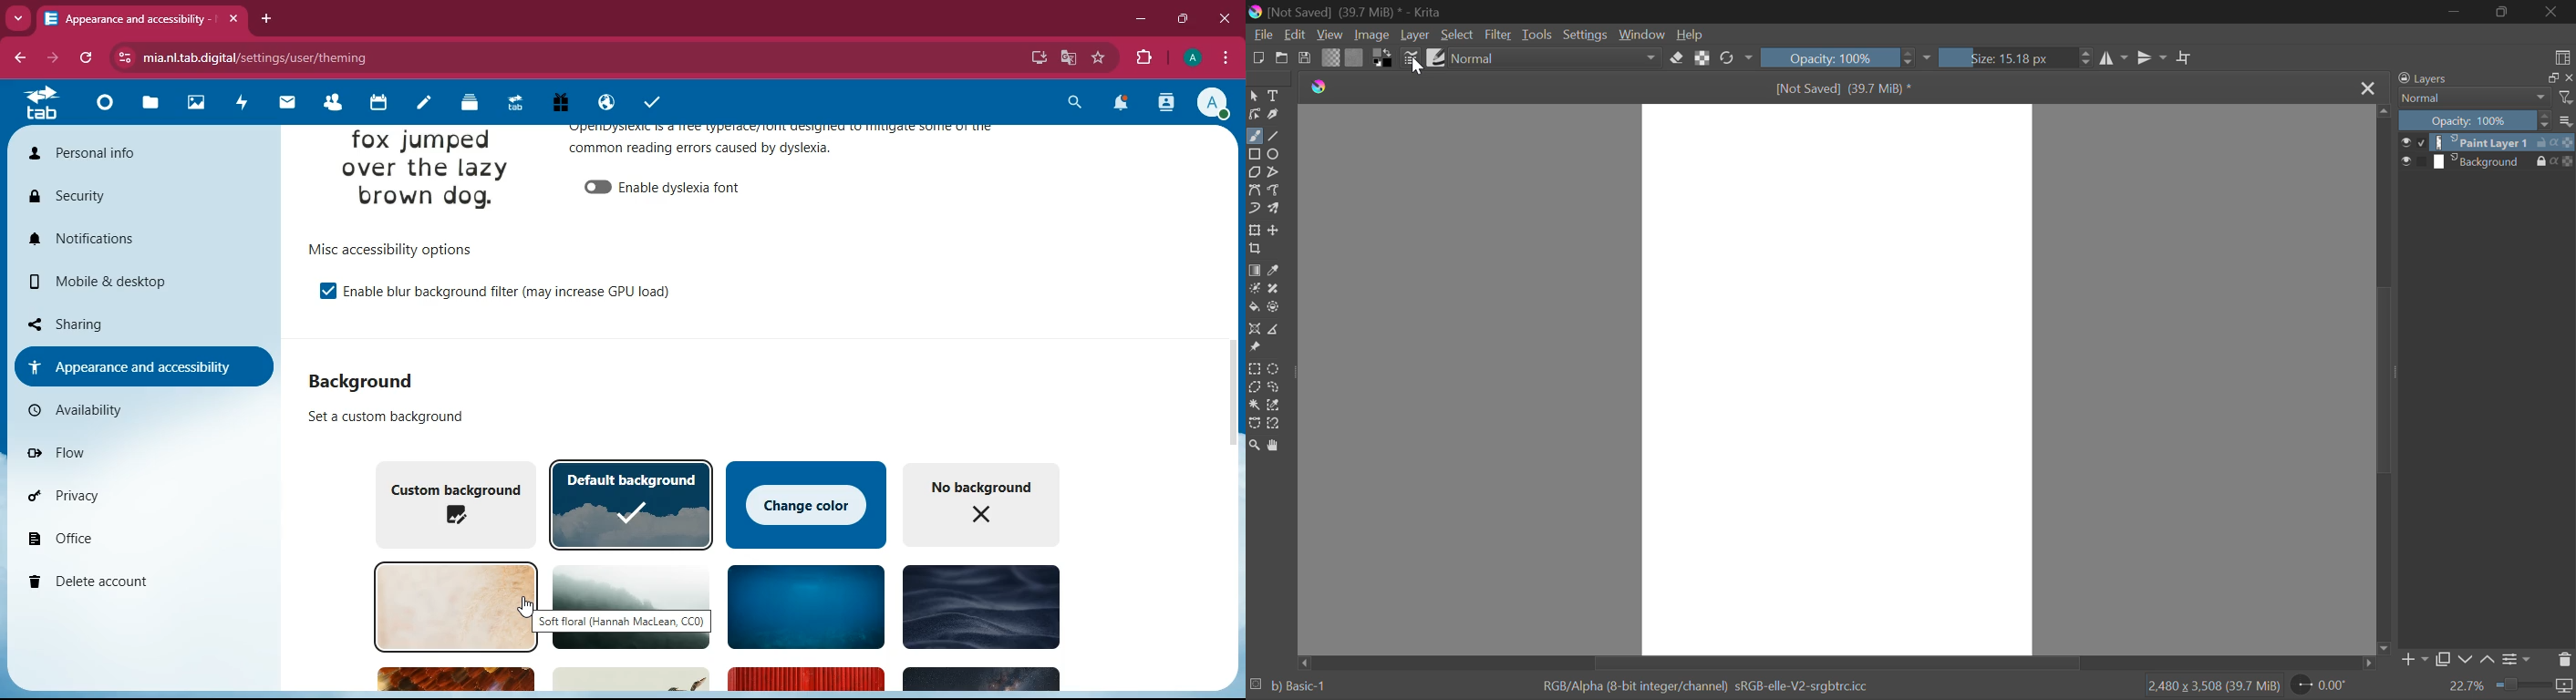  Describe the element at coordinates (2116, 57) in the screenshot. I see `Vertical Mirror Flip` at that location.